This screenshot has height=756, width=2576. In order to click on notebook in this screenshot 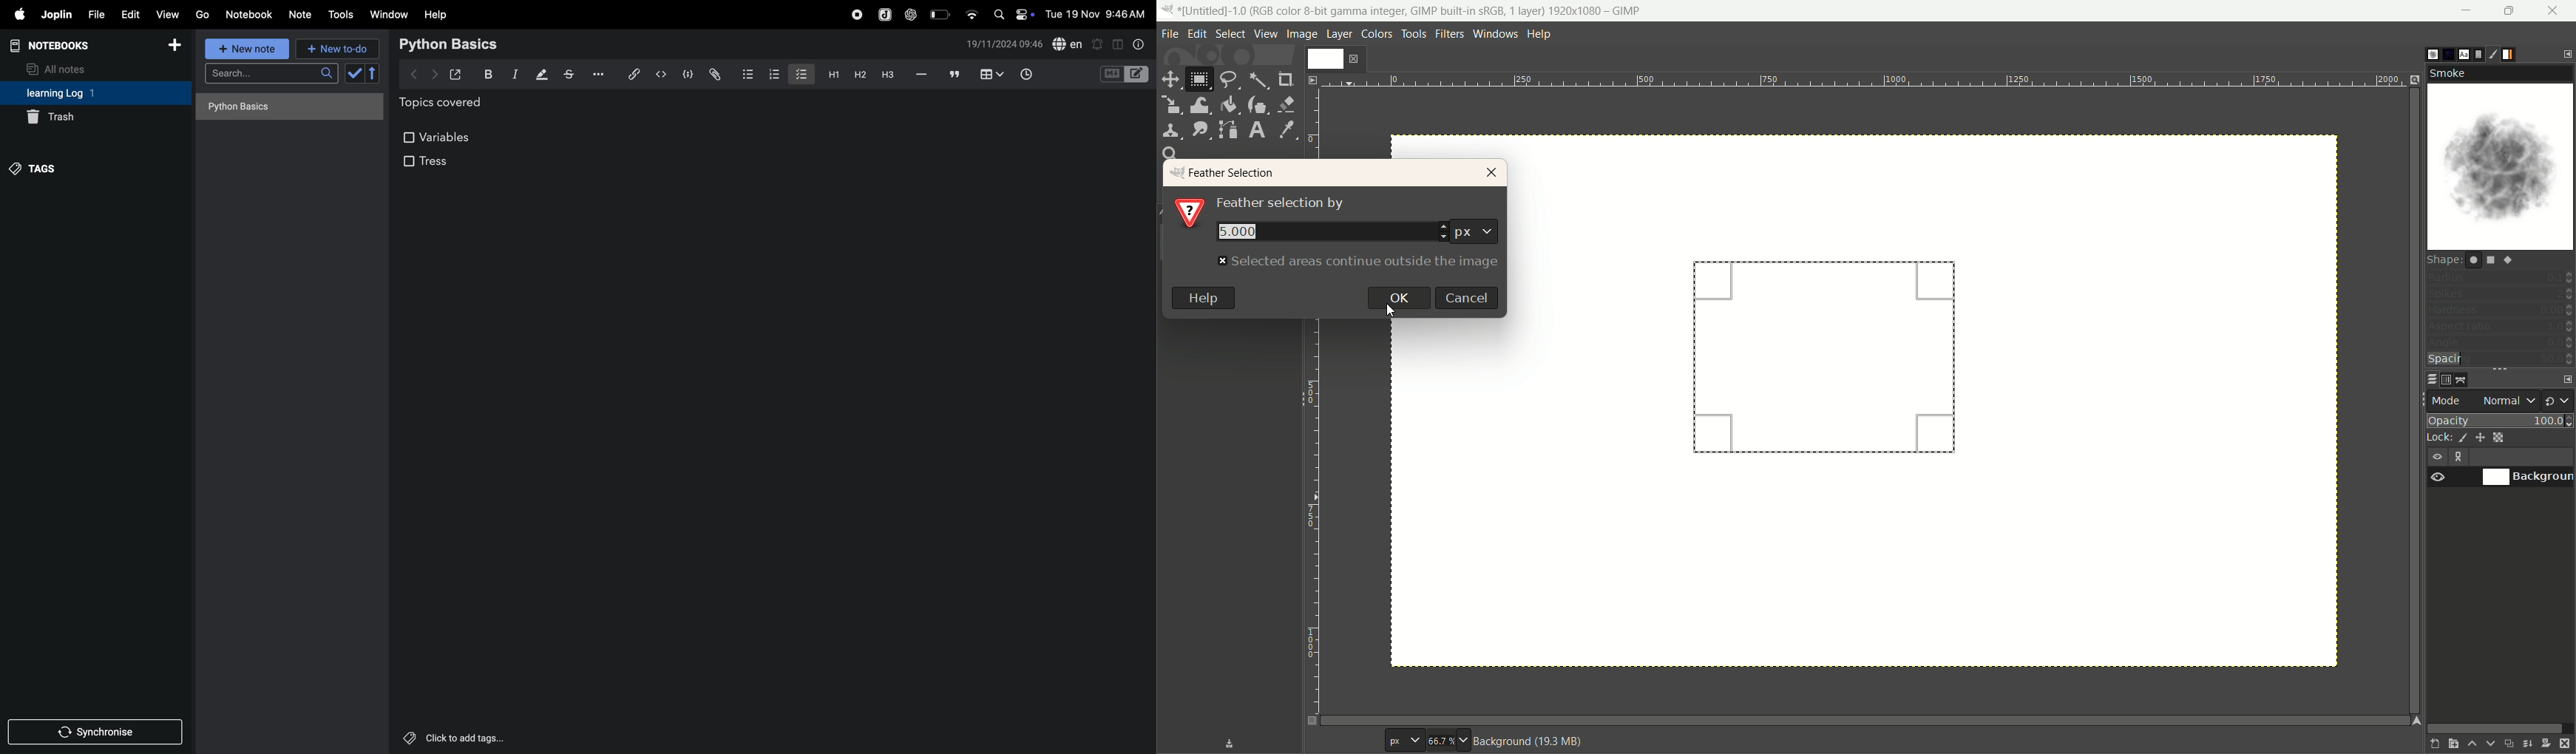, I will do `click(250, 13)`.